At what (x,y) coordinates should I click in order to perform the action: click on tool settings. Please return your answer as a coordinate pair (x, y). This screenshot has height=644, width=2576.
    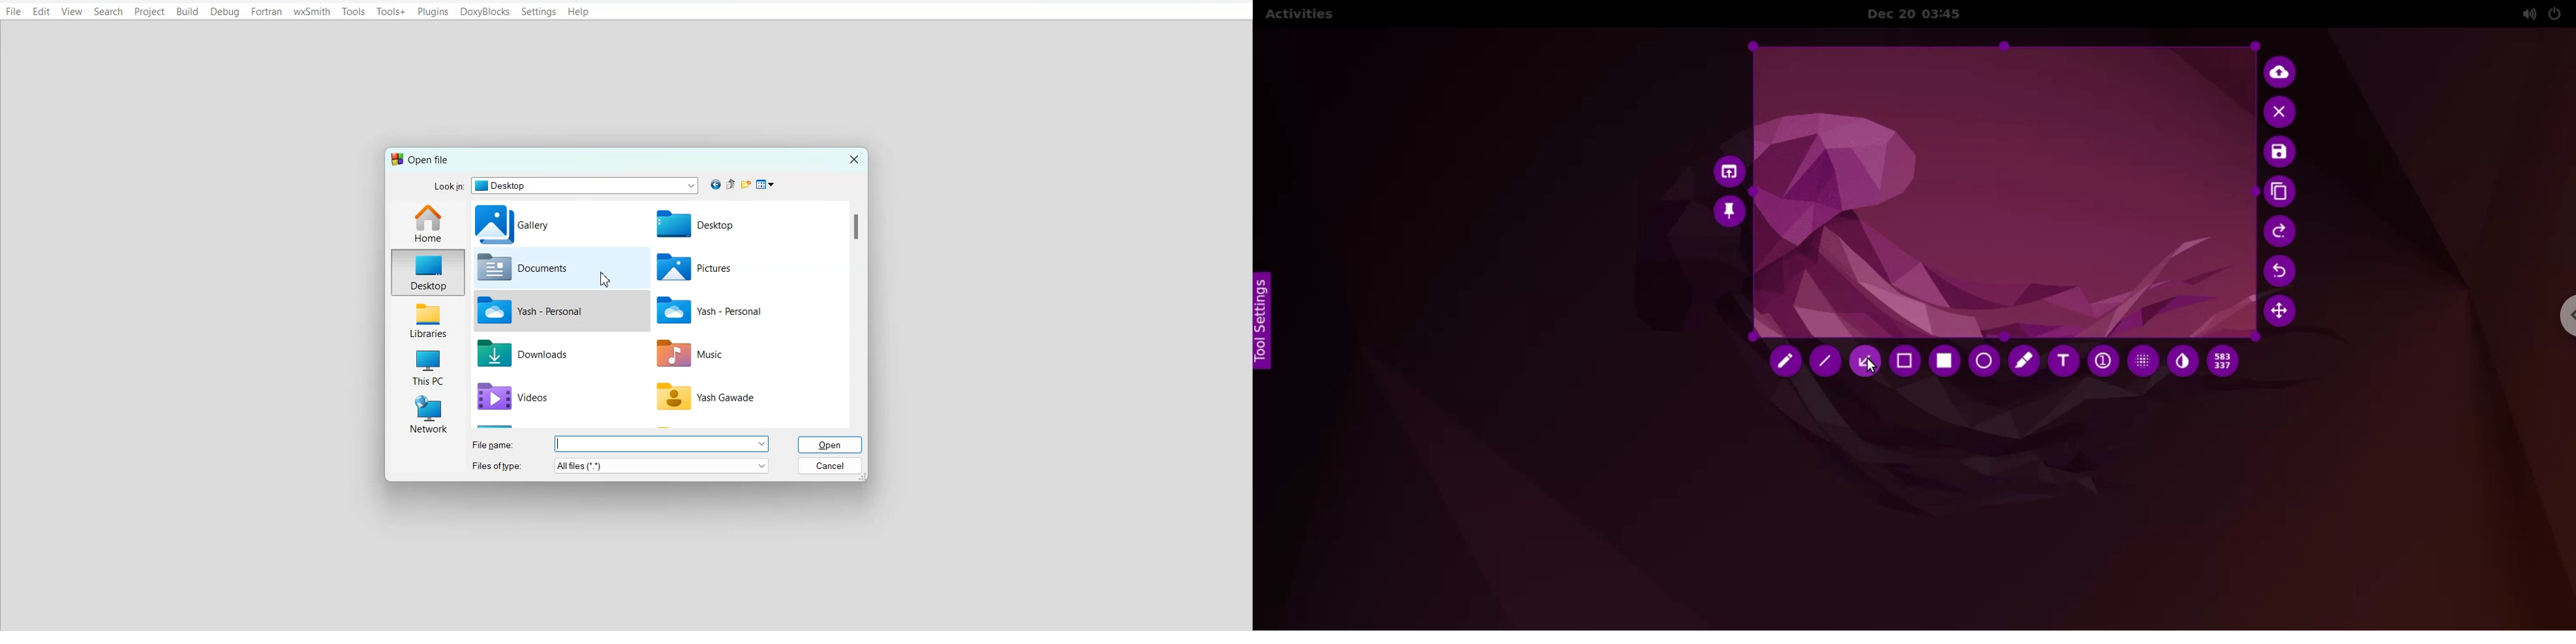
    Looking at the image, I should click on (1268, 321).